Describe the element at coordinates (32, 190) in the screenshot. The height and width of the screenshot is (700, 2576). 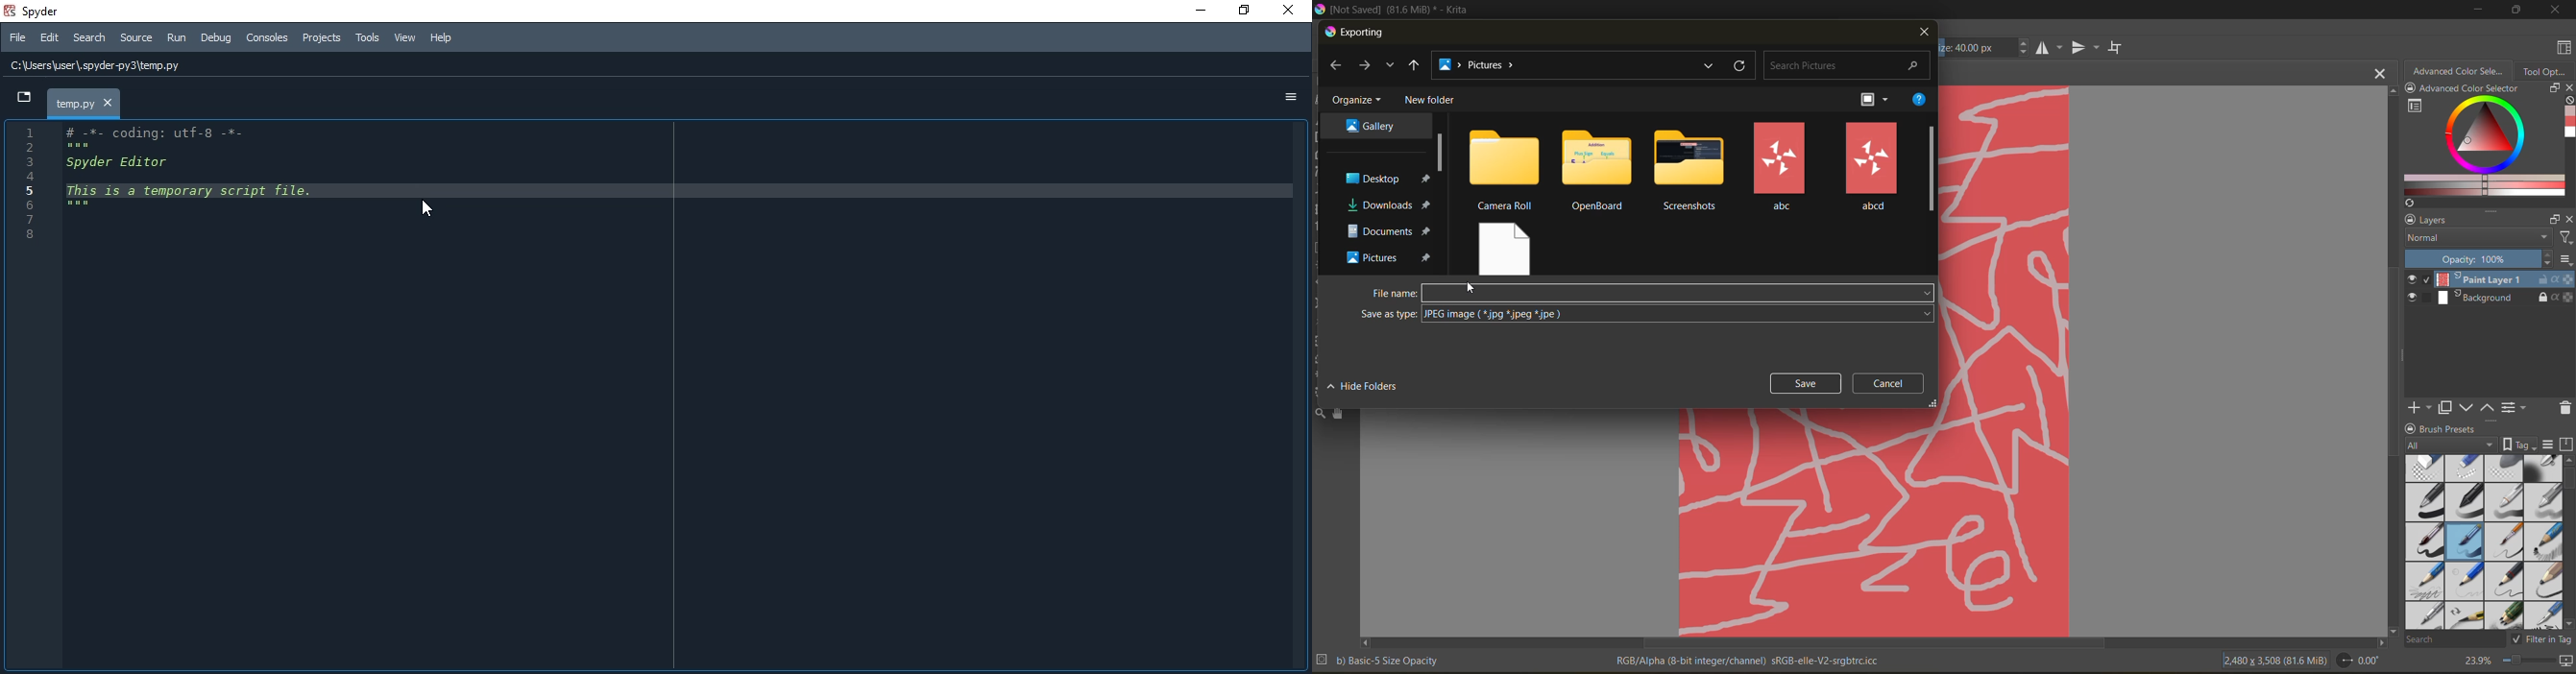
I see `Line numbers` at that location.